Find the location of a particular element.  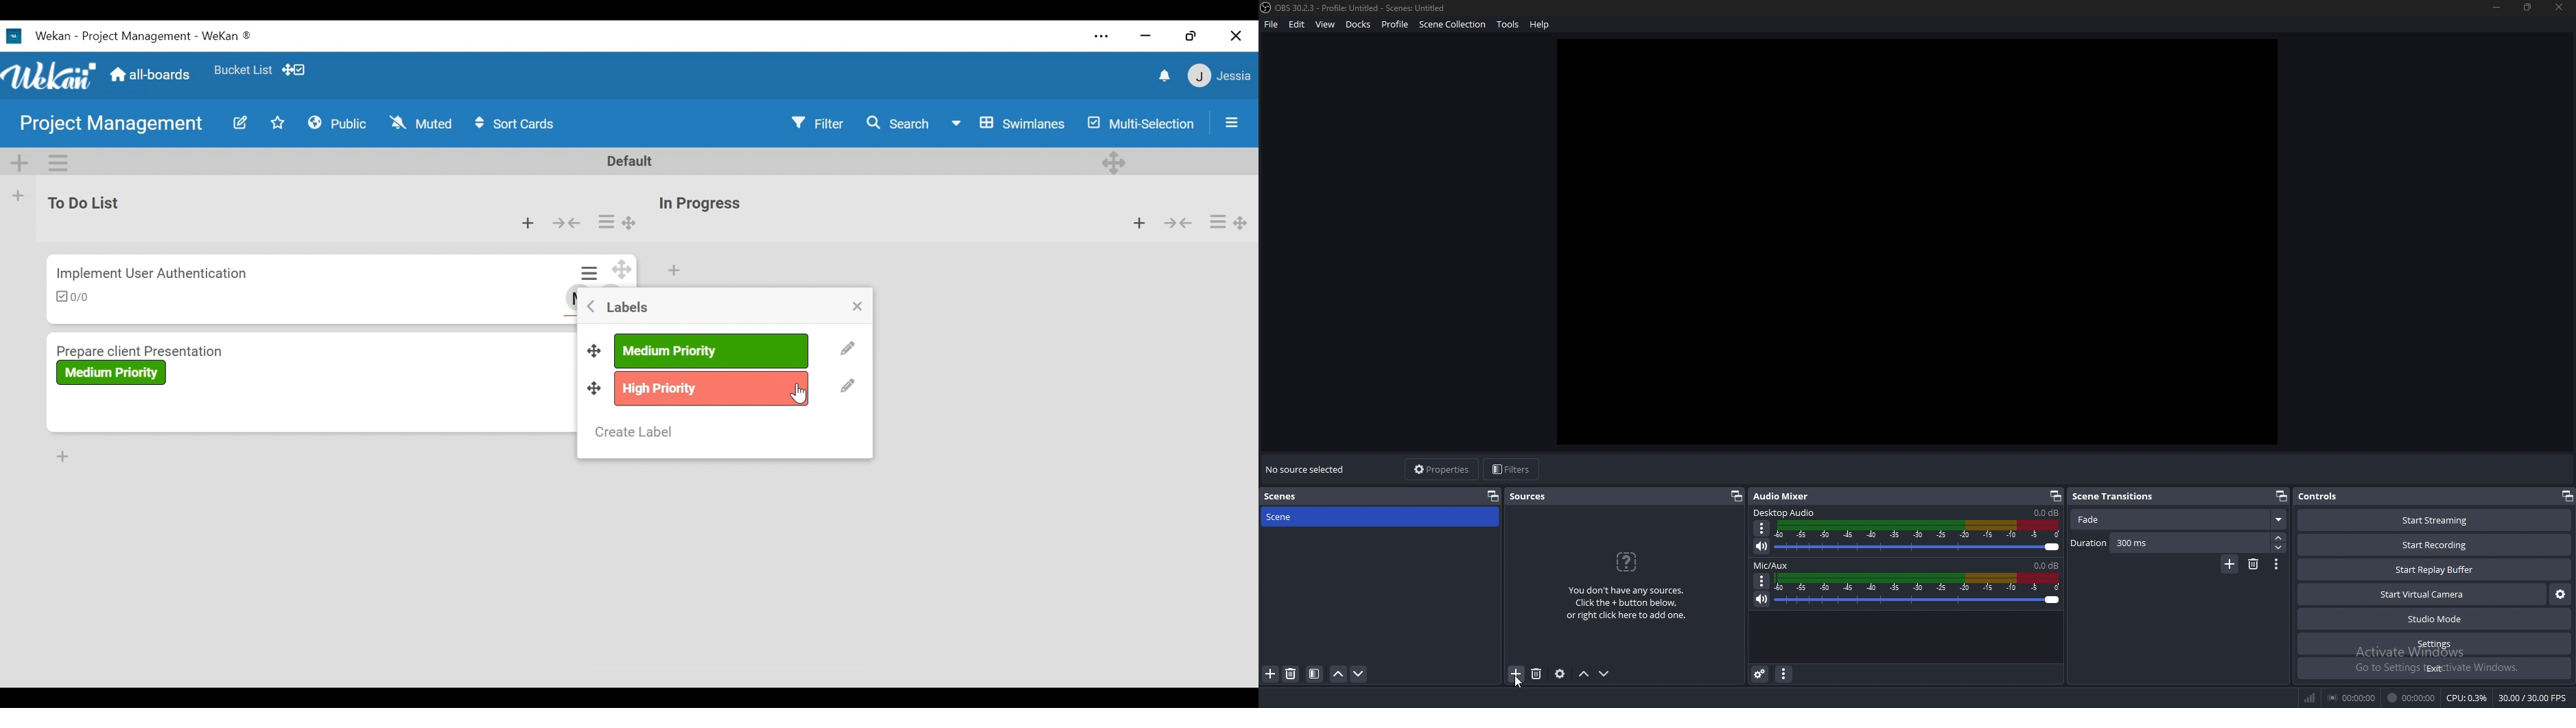

back is located at coordinates (588, 309).